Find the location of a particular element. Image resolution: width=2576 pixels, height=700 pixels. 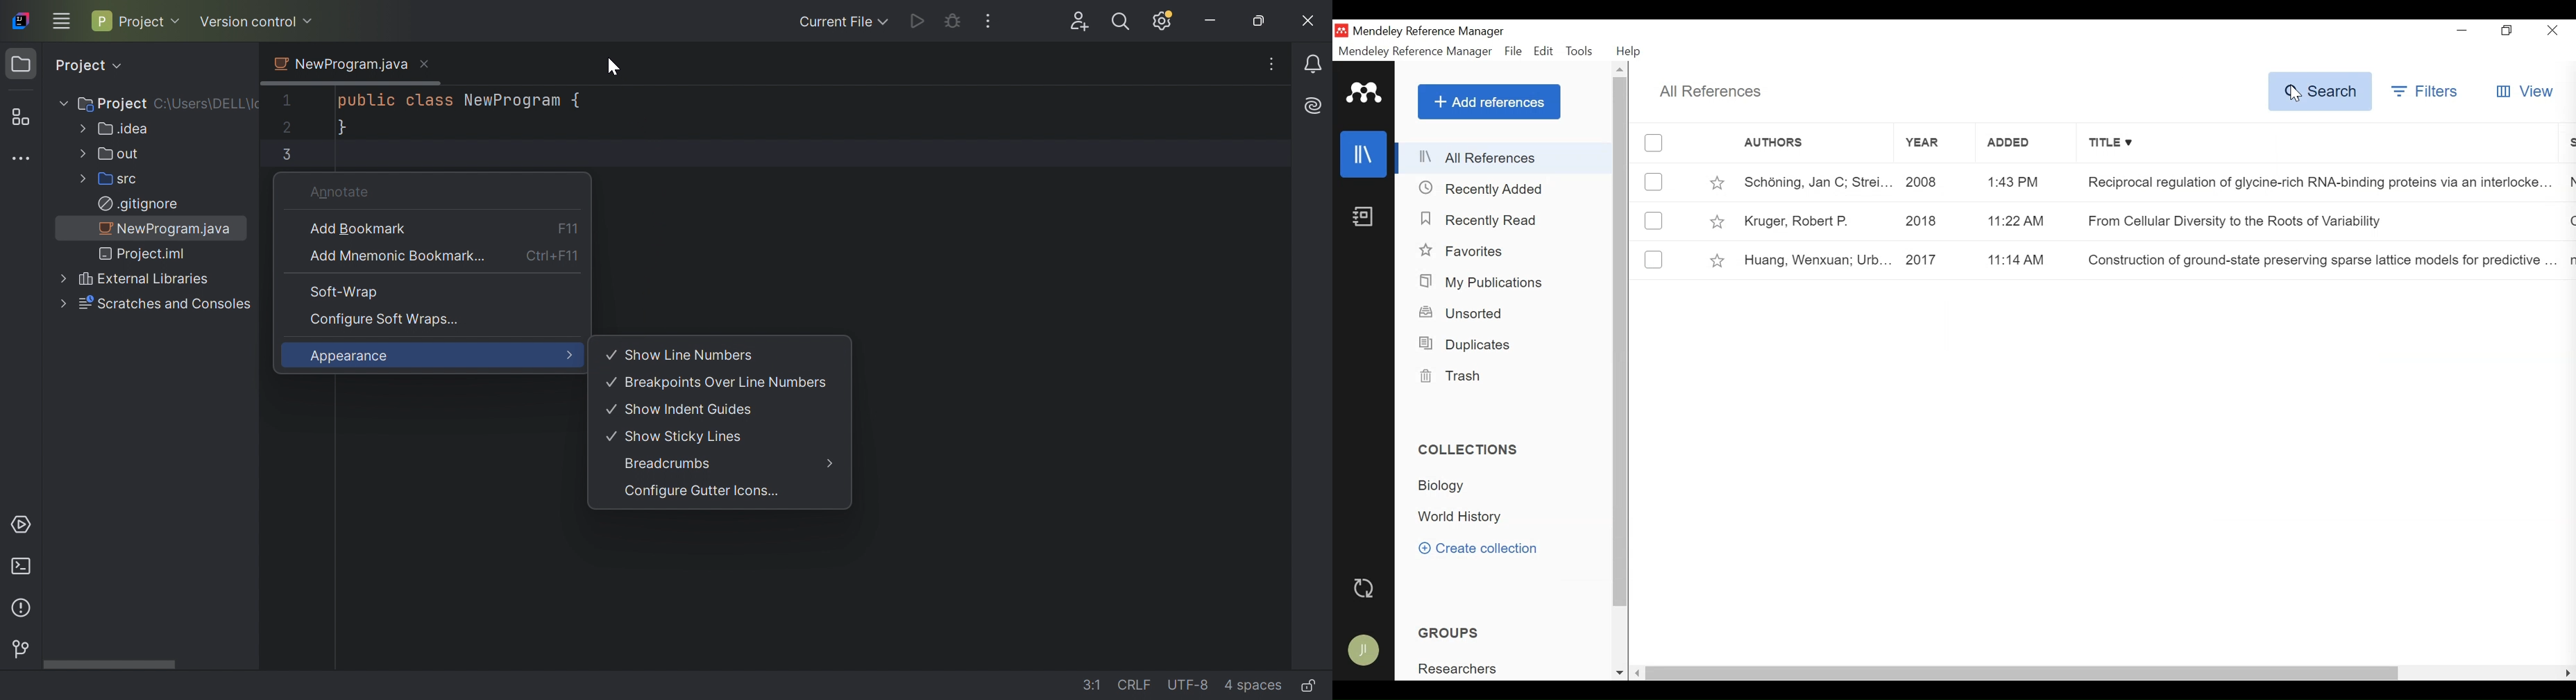

Kruger, Robert P. is located at coordinates (1814, 220).